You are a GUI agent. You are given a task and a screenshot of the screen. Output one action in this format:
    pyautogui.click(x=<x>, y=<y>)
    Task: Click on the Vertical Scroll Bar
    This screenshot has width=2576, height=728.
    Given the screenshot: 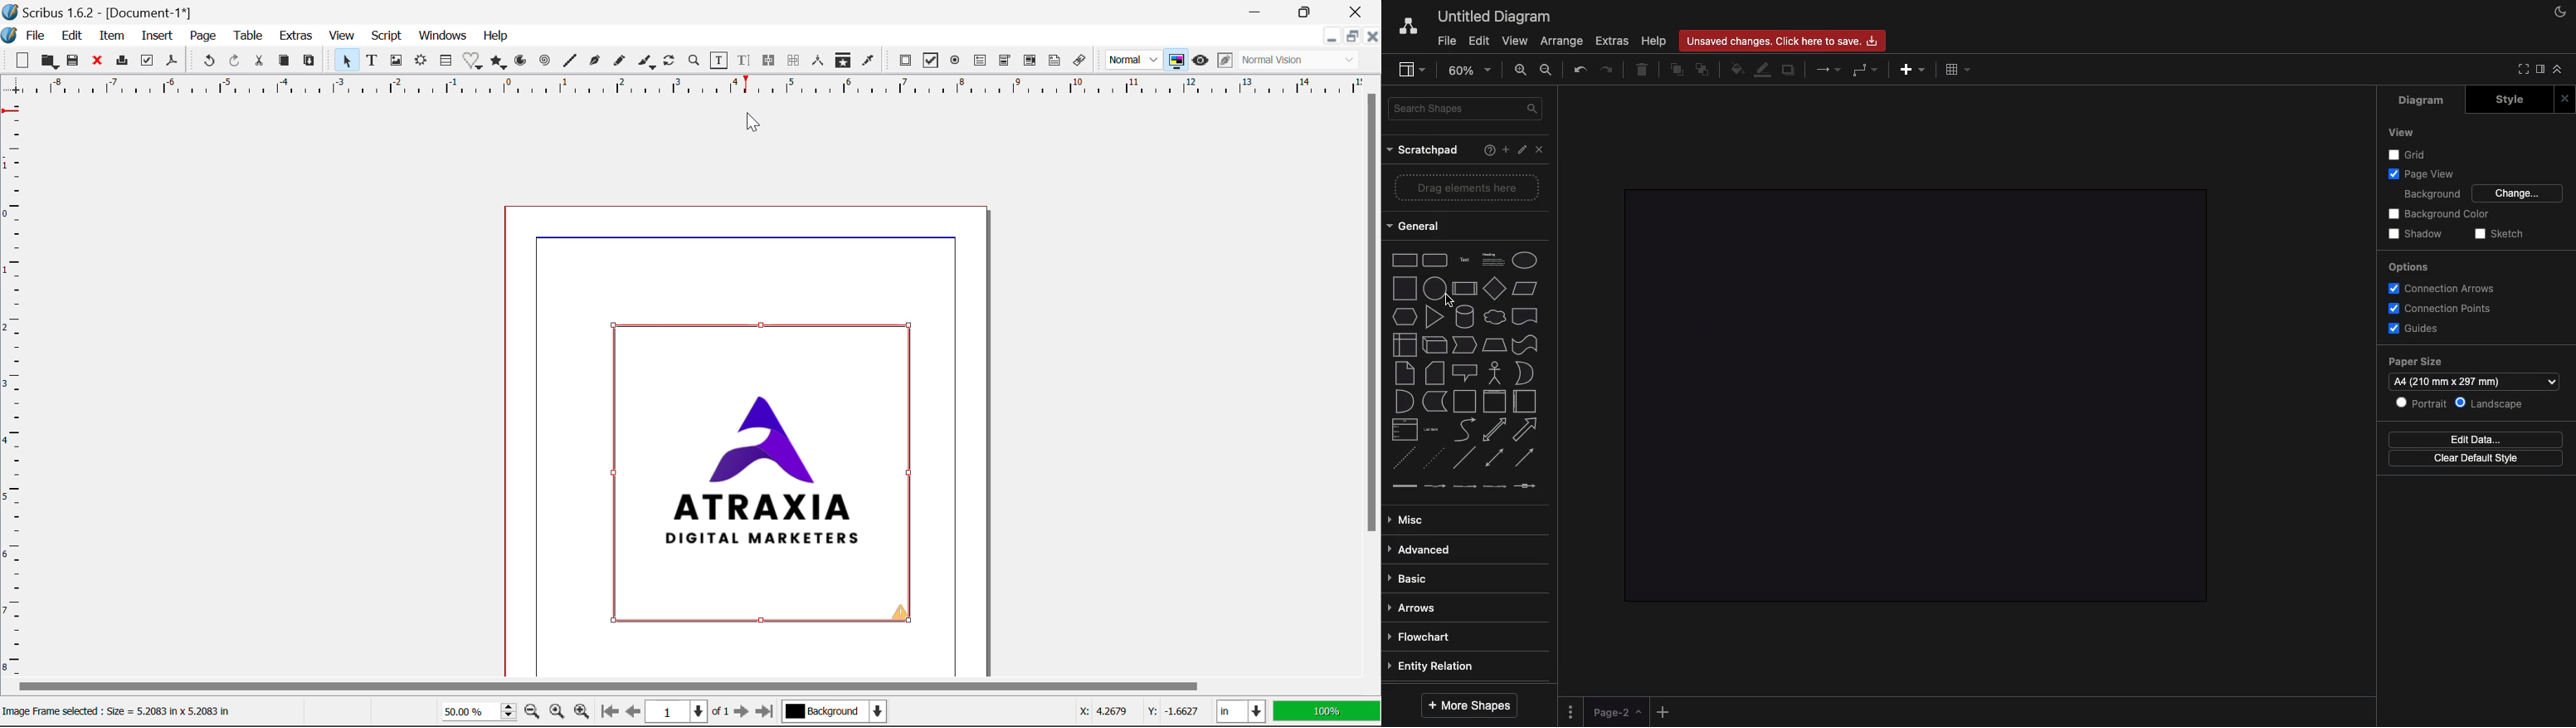 What is the action you would take?
    pyautogui.click(x=1373, y=387)
    